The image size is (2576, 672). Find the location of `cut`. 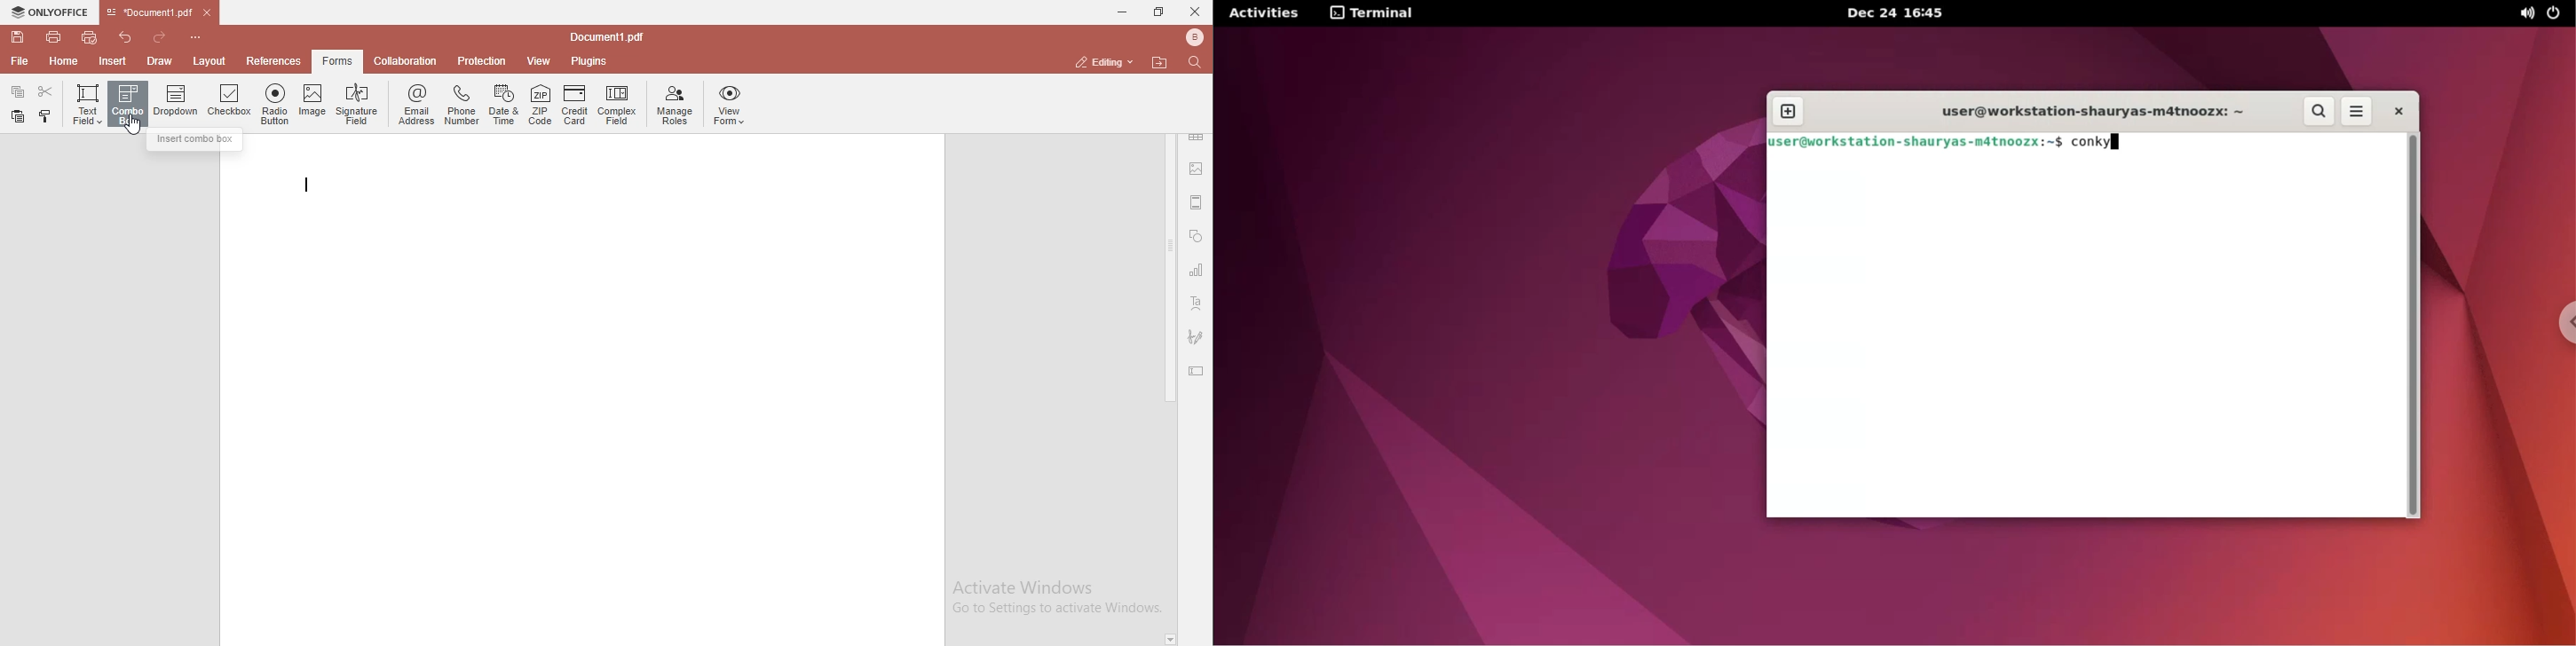

cut is located at coordinates (47, 91).